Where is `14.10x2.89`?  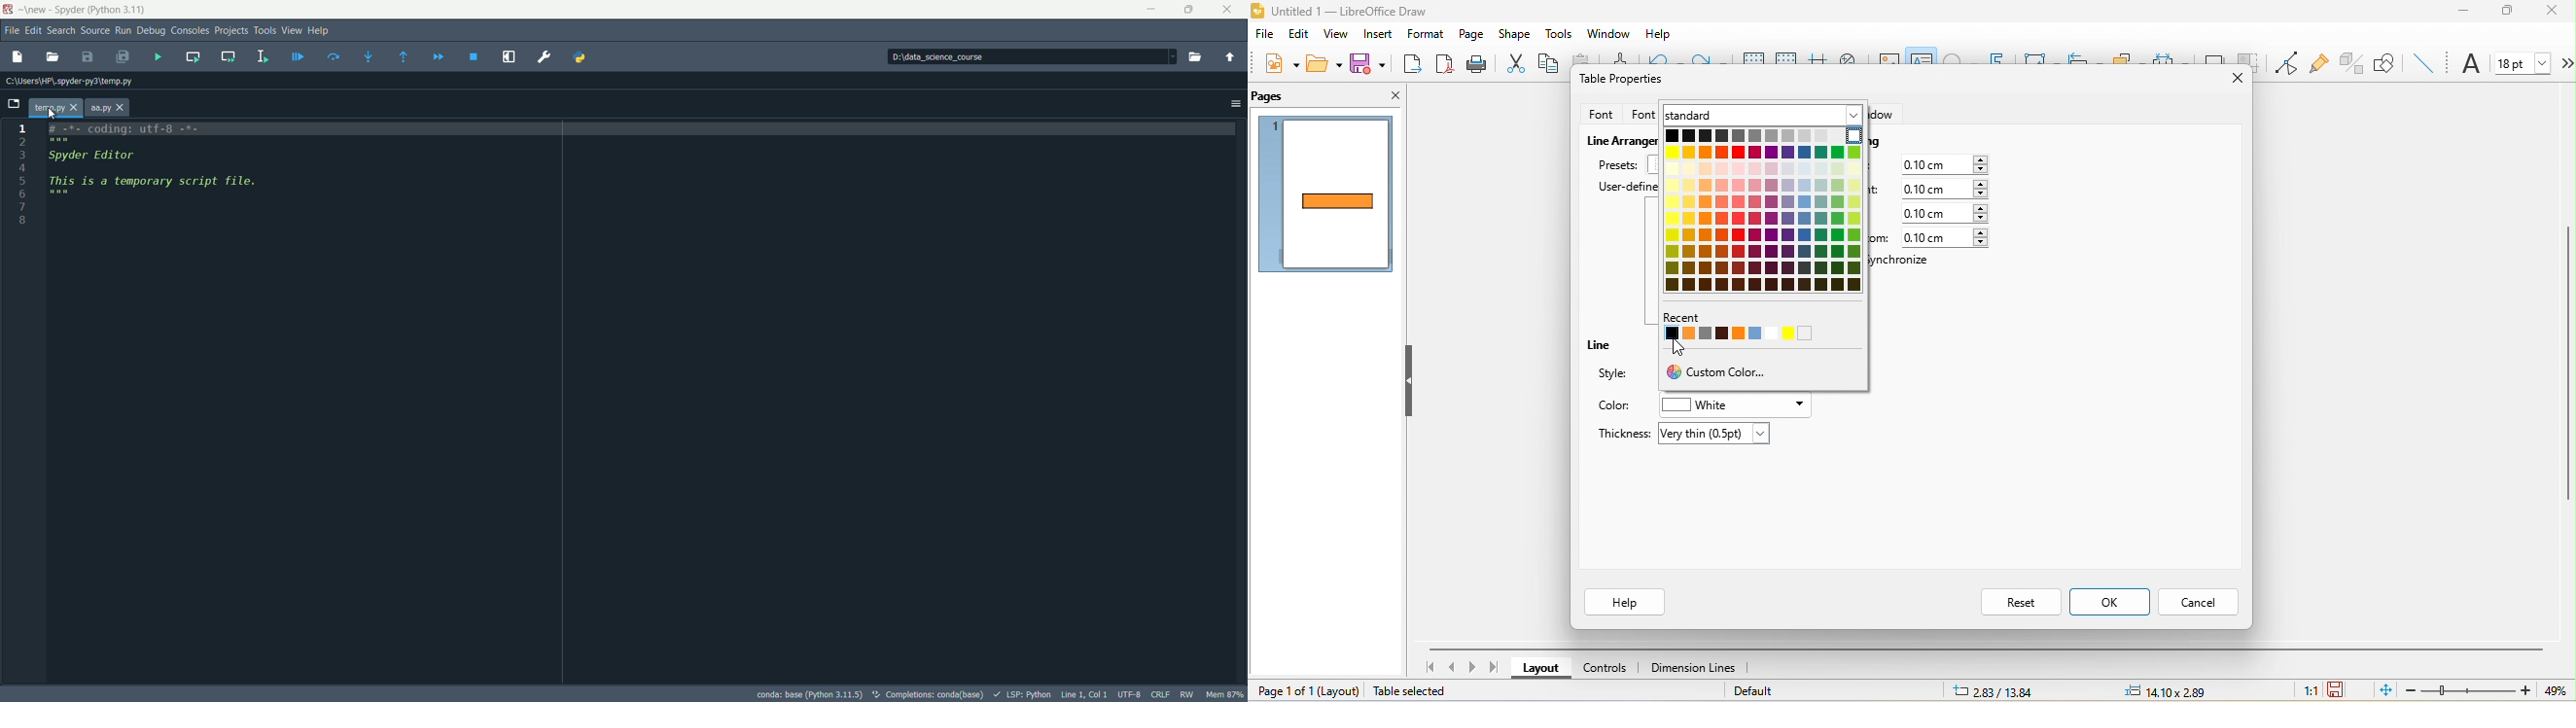 14.10x2.89 is located at coordinates (2169, 689).